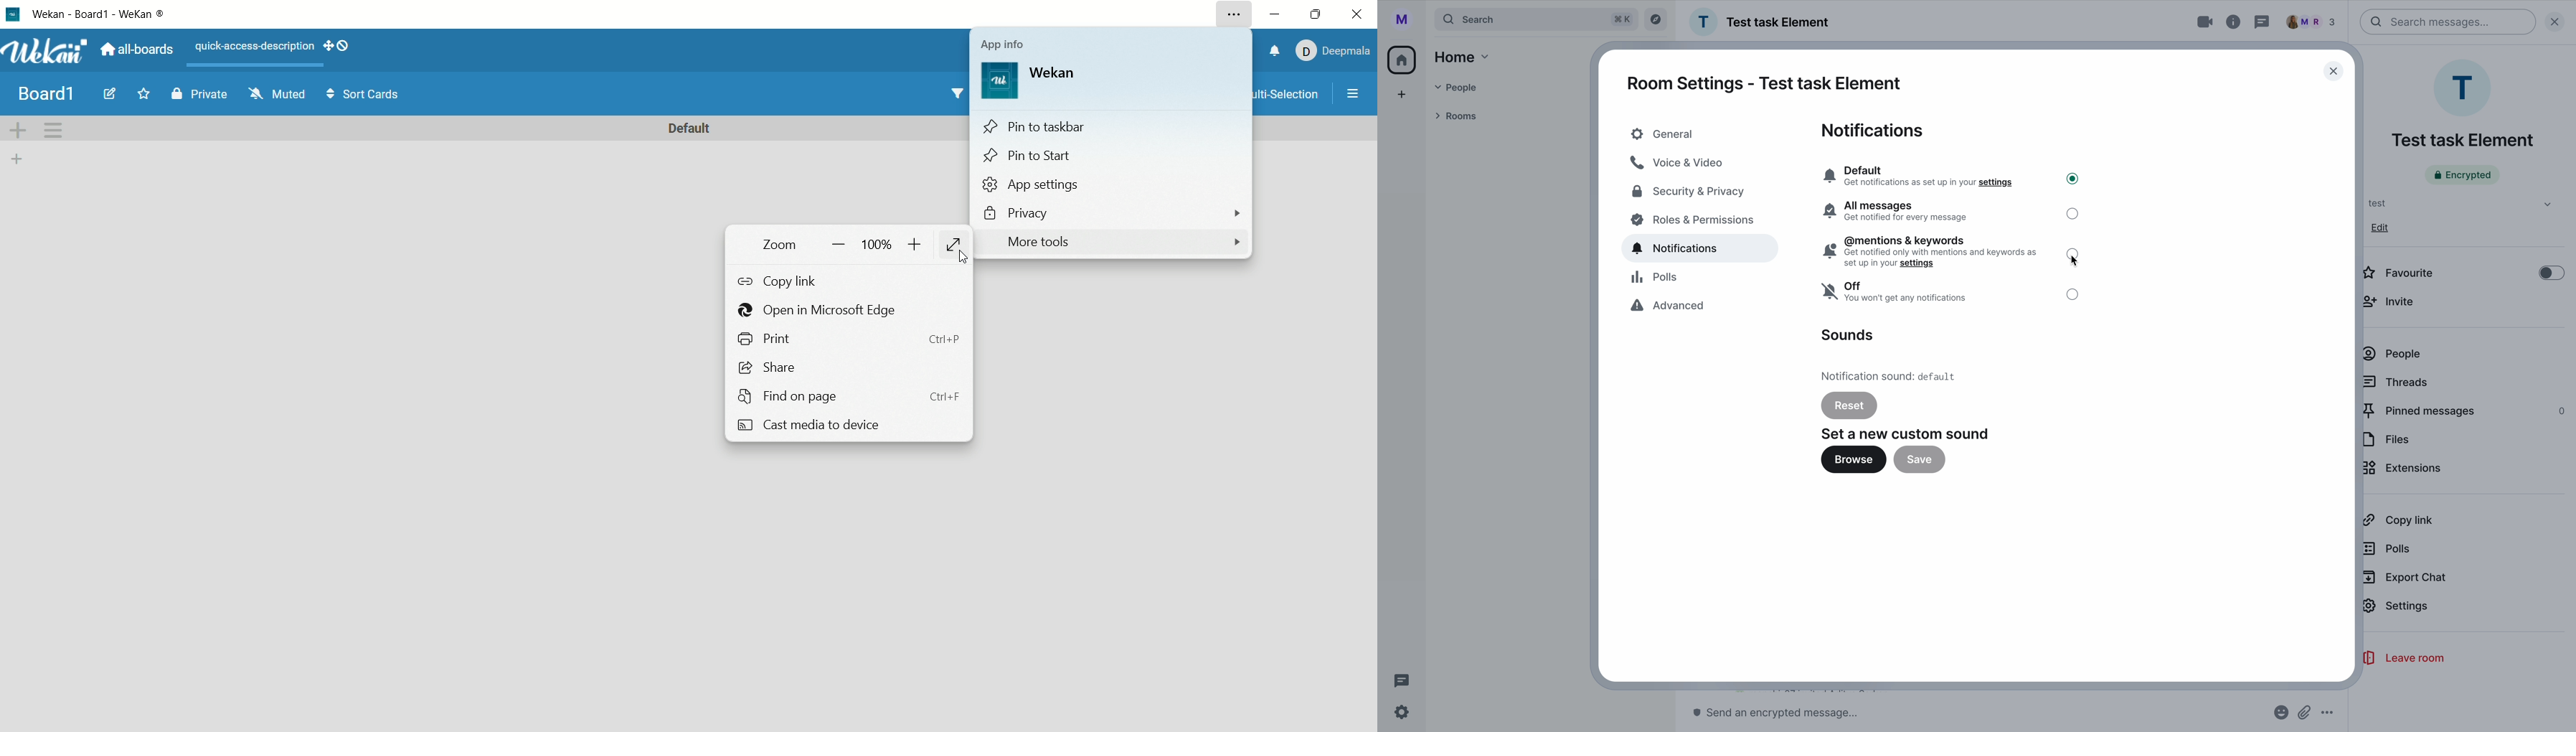  I want to click on privacy, so click(1109, 215).